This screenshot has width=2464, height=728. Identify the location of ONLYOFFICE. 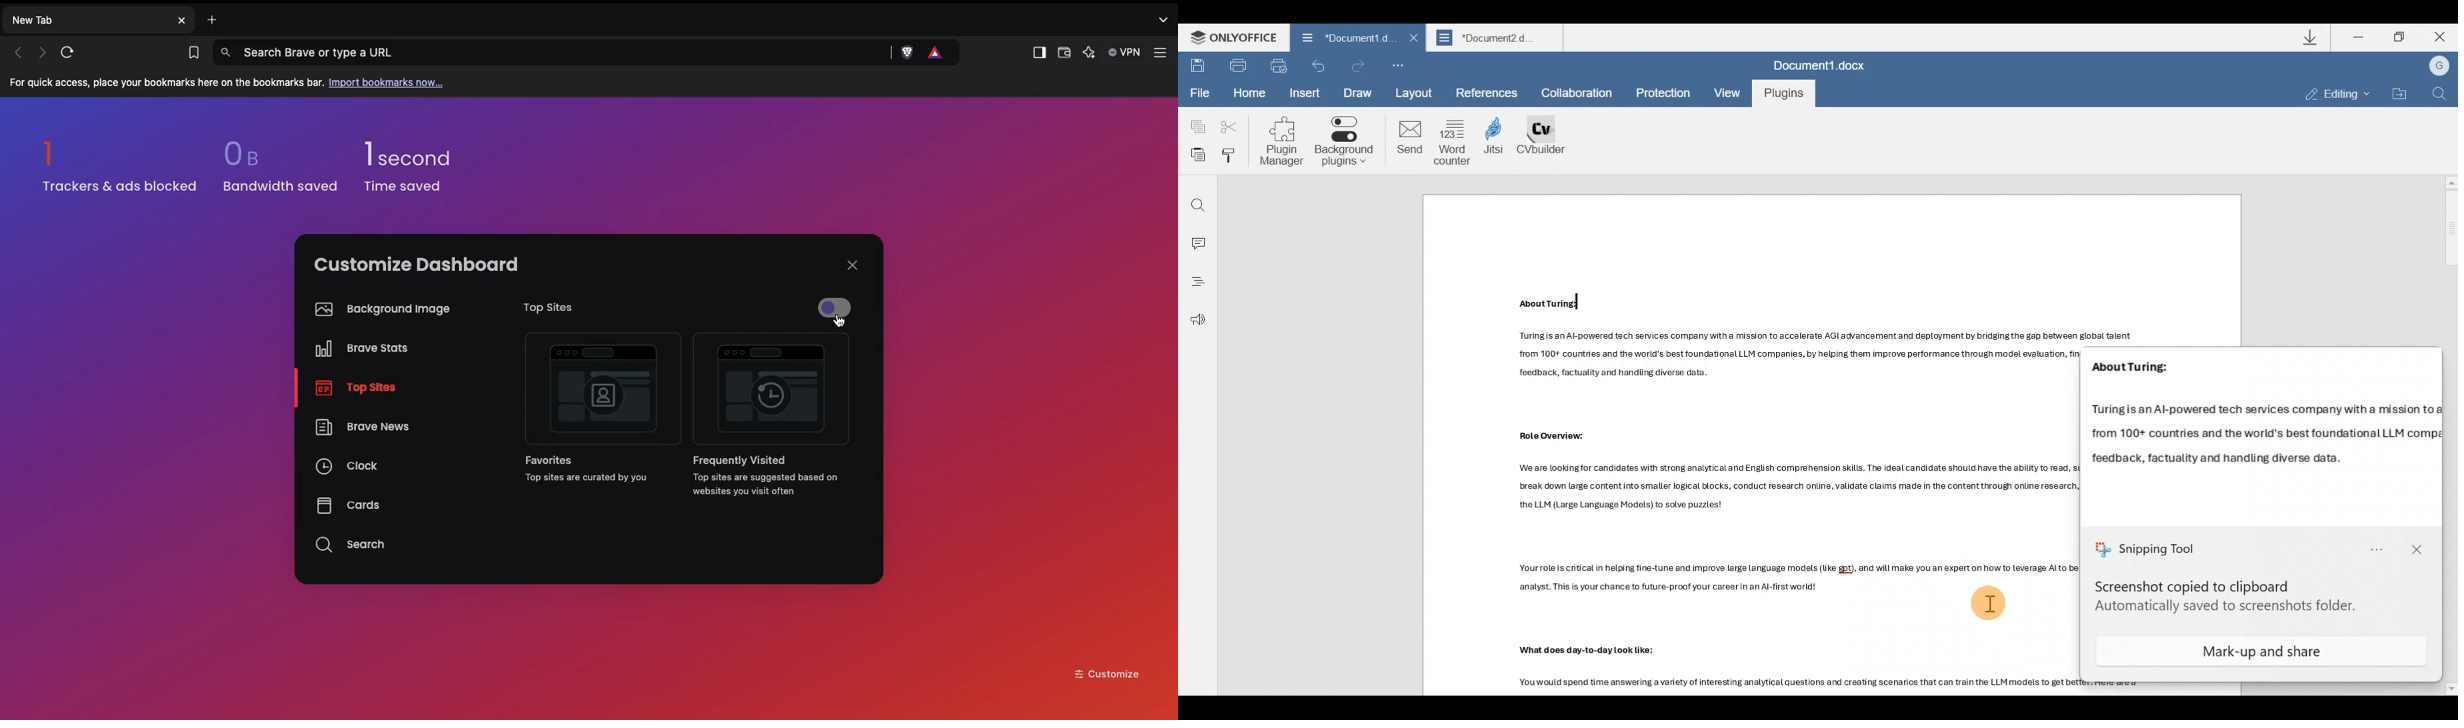
(1236, 39).